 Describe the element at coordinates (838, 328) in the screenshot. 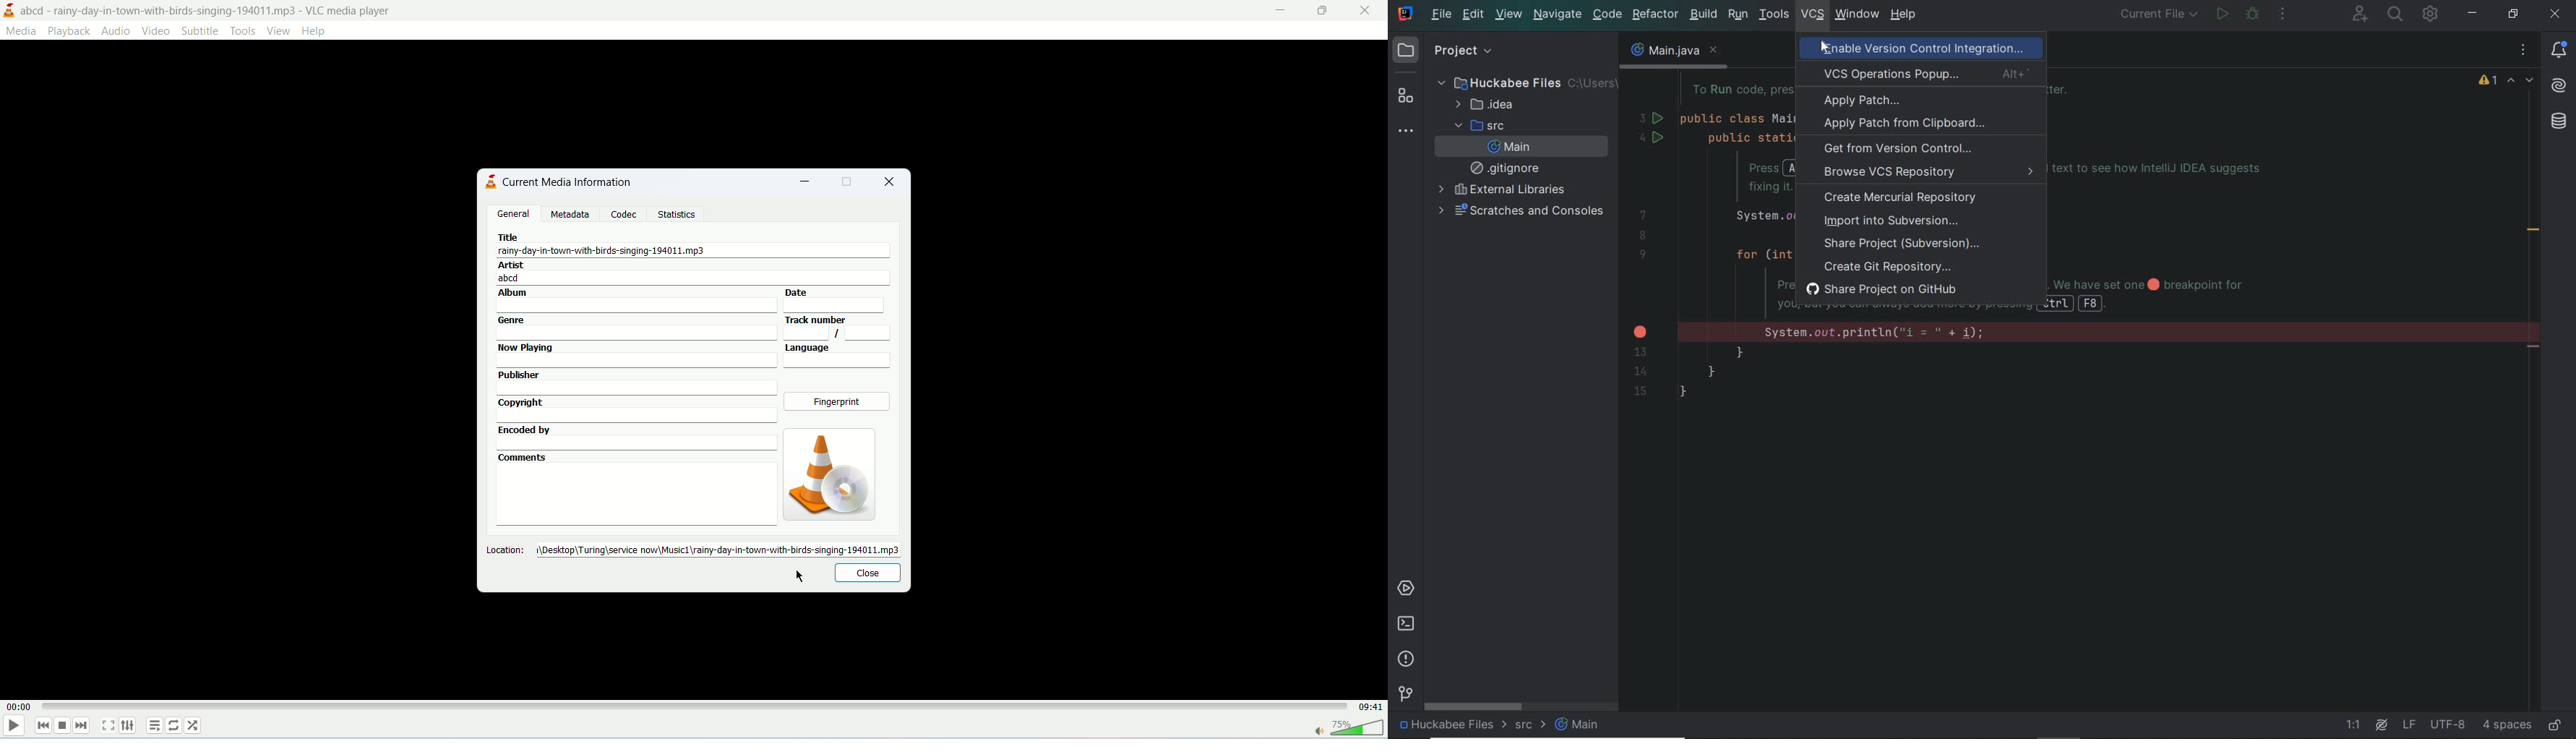

I see `track number` at that location.